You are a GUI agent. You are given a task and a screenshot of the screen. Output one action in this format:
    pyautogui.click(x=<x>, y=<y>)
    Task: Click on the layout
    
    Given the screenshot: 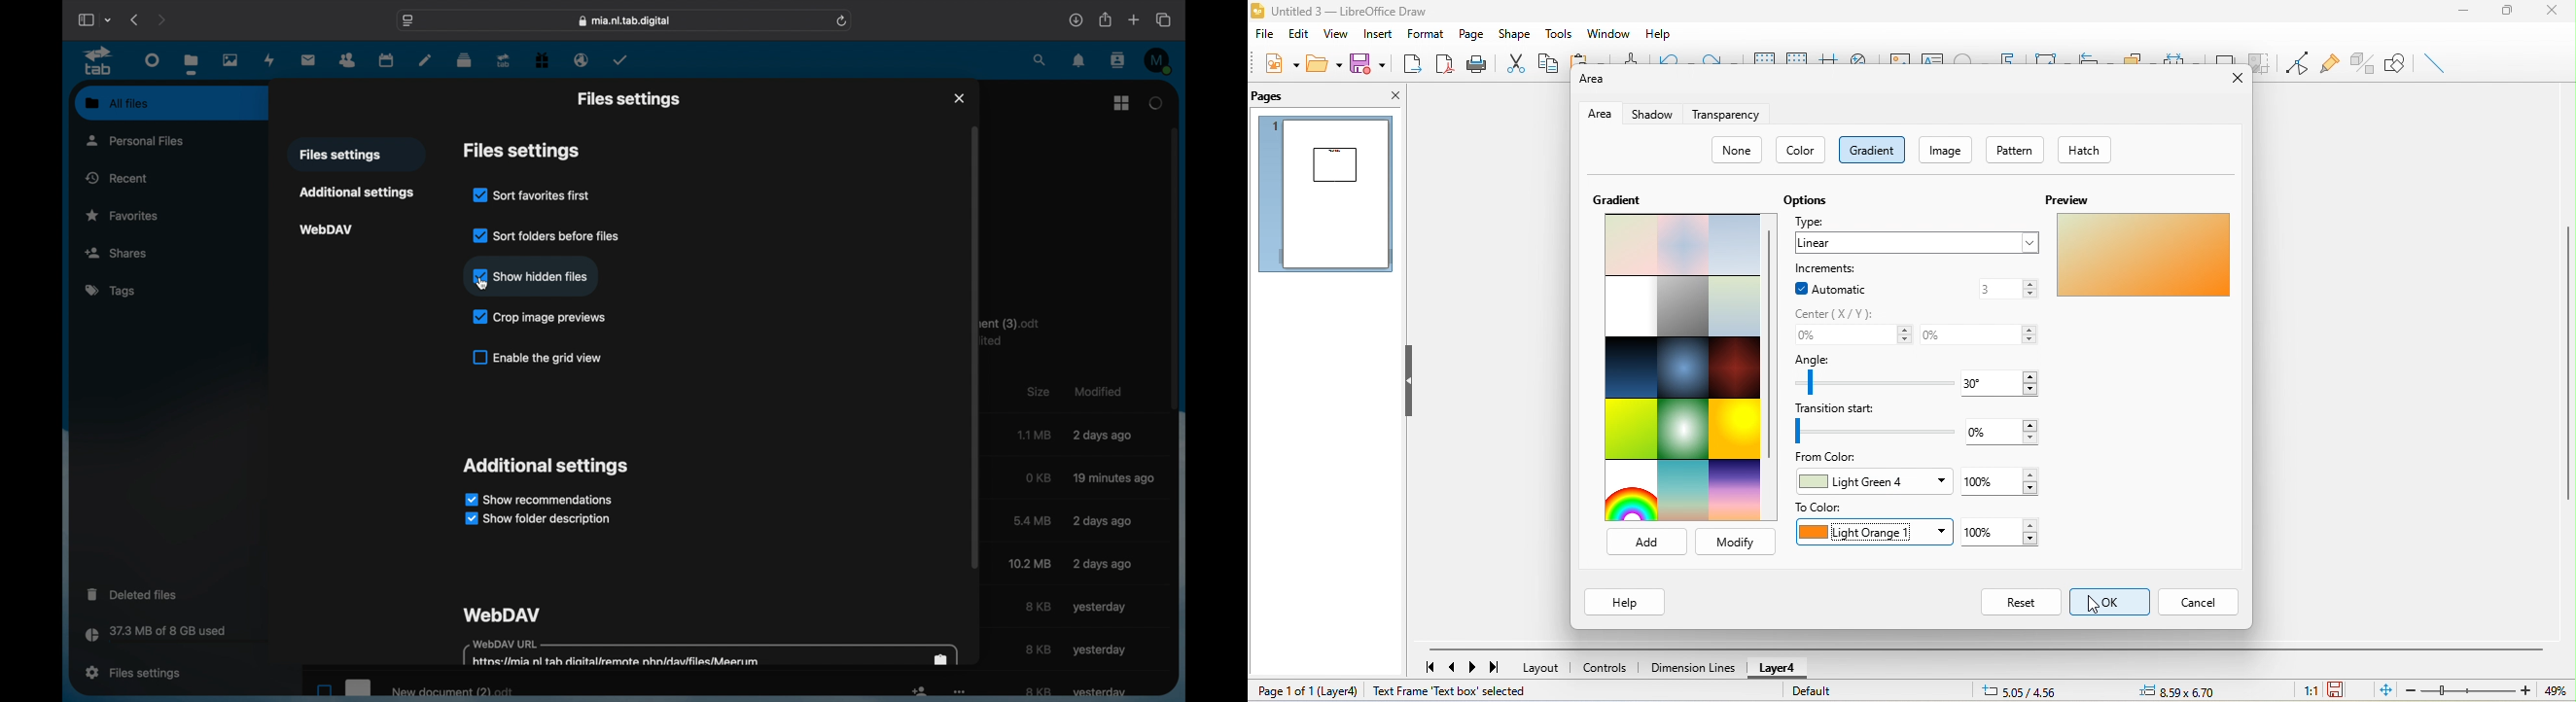 What is the action you would take?
    pyautogui.click(x=1543, y=667)
    